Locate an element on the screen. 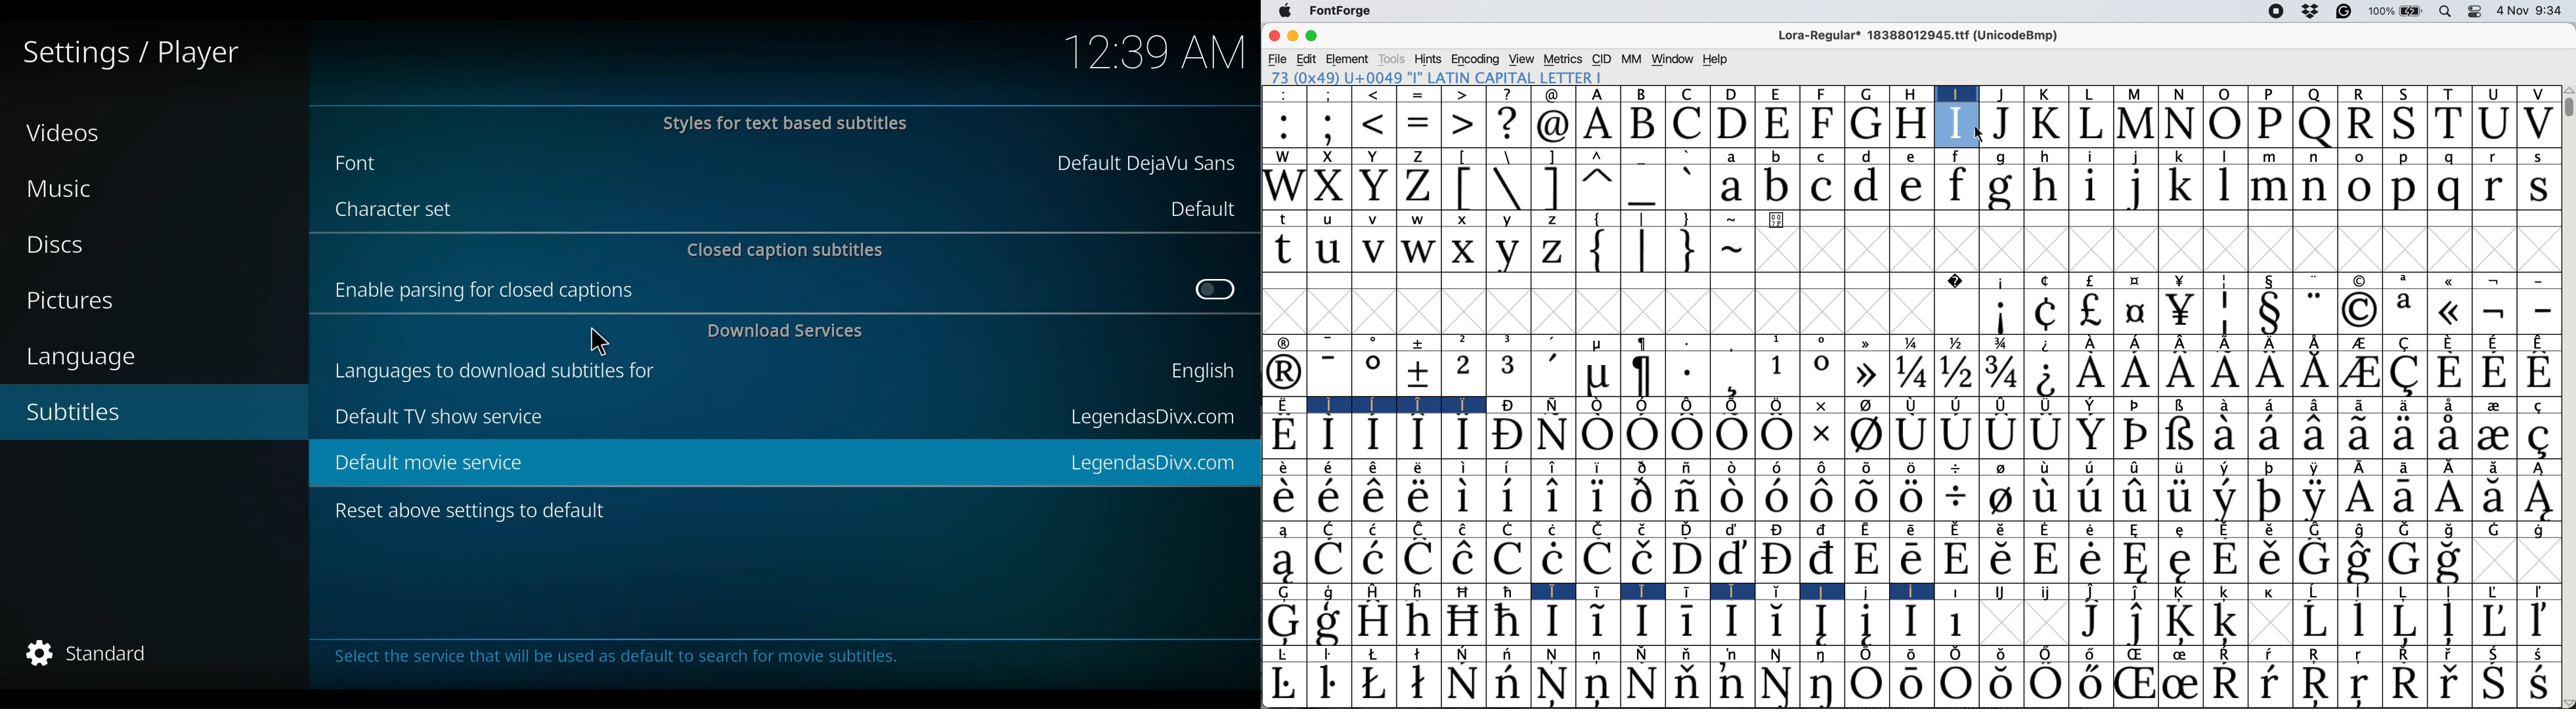 The image size is (2576, 728). Symbol is located at coordinates (1686, 655).